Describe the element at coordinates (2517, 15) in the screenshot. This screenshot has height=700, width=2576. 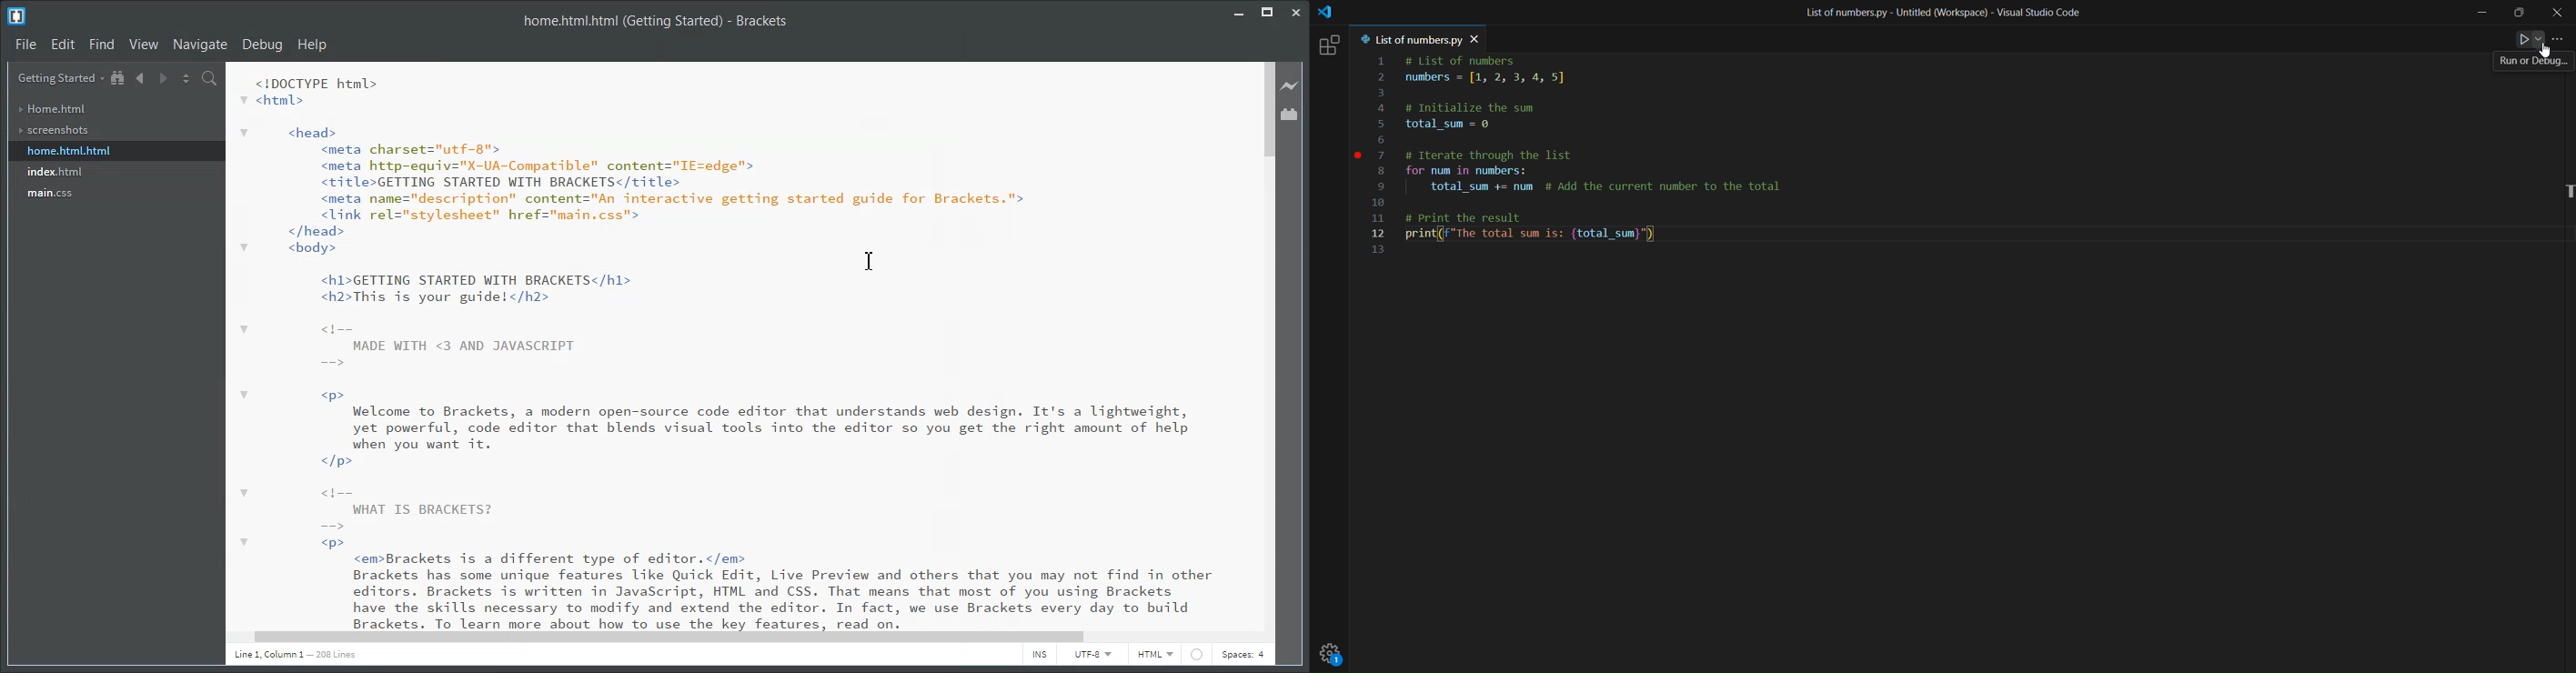
I see `maximize` at that location.